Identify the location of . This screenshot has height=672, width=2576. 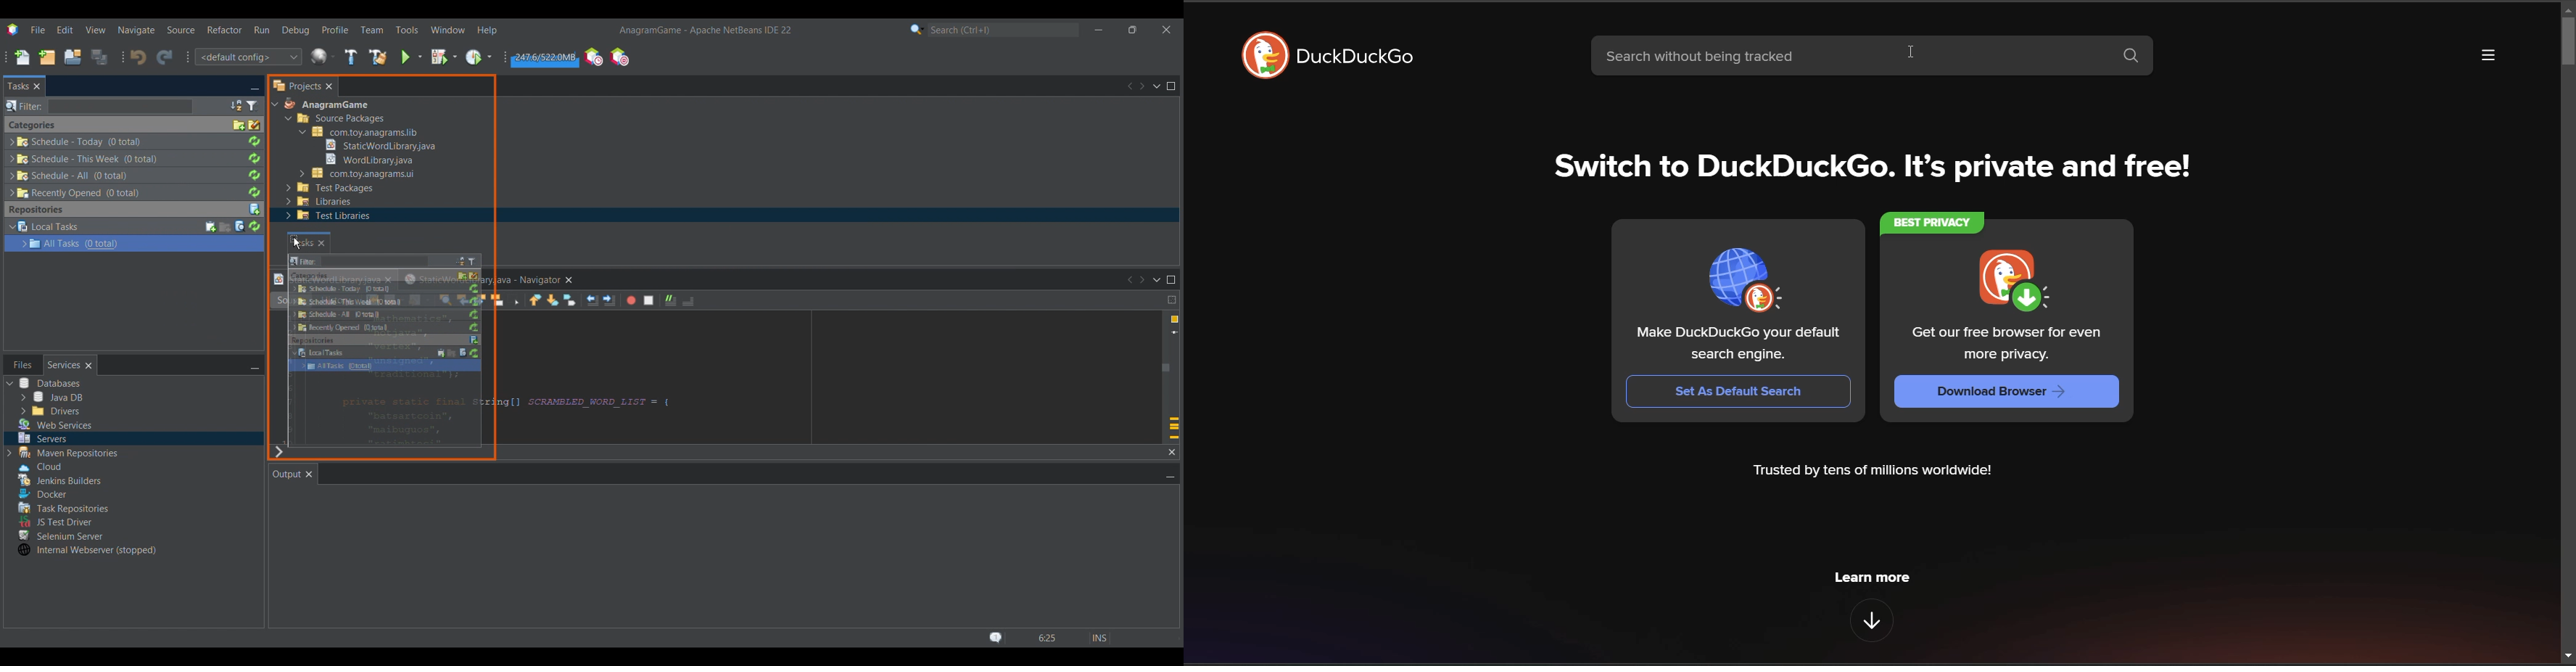
(56, 424).